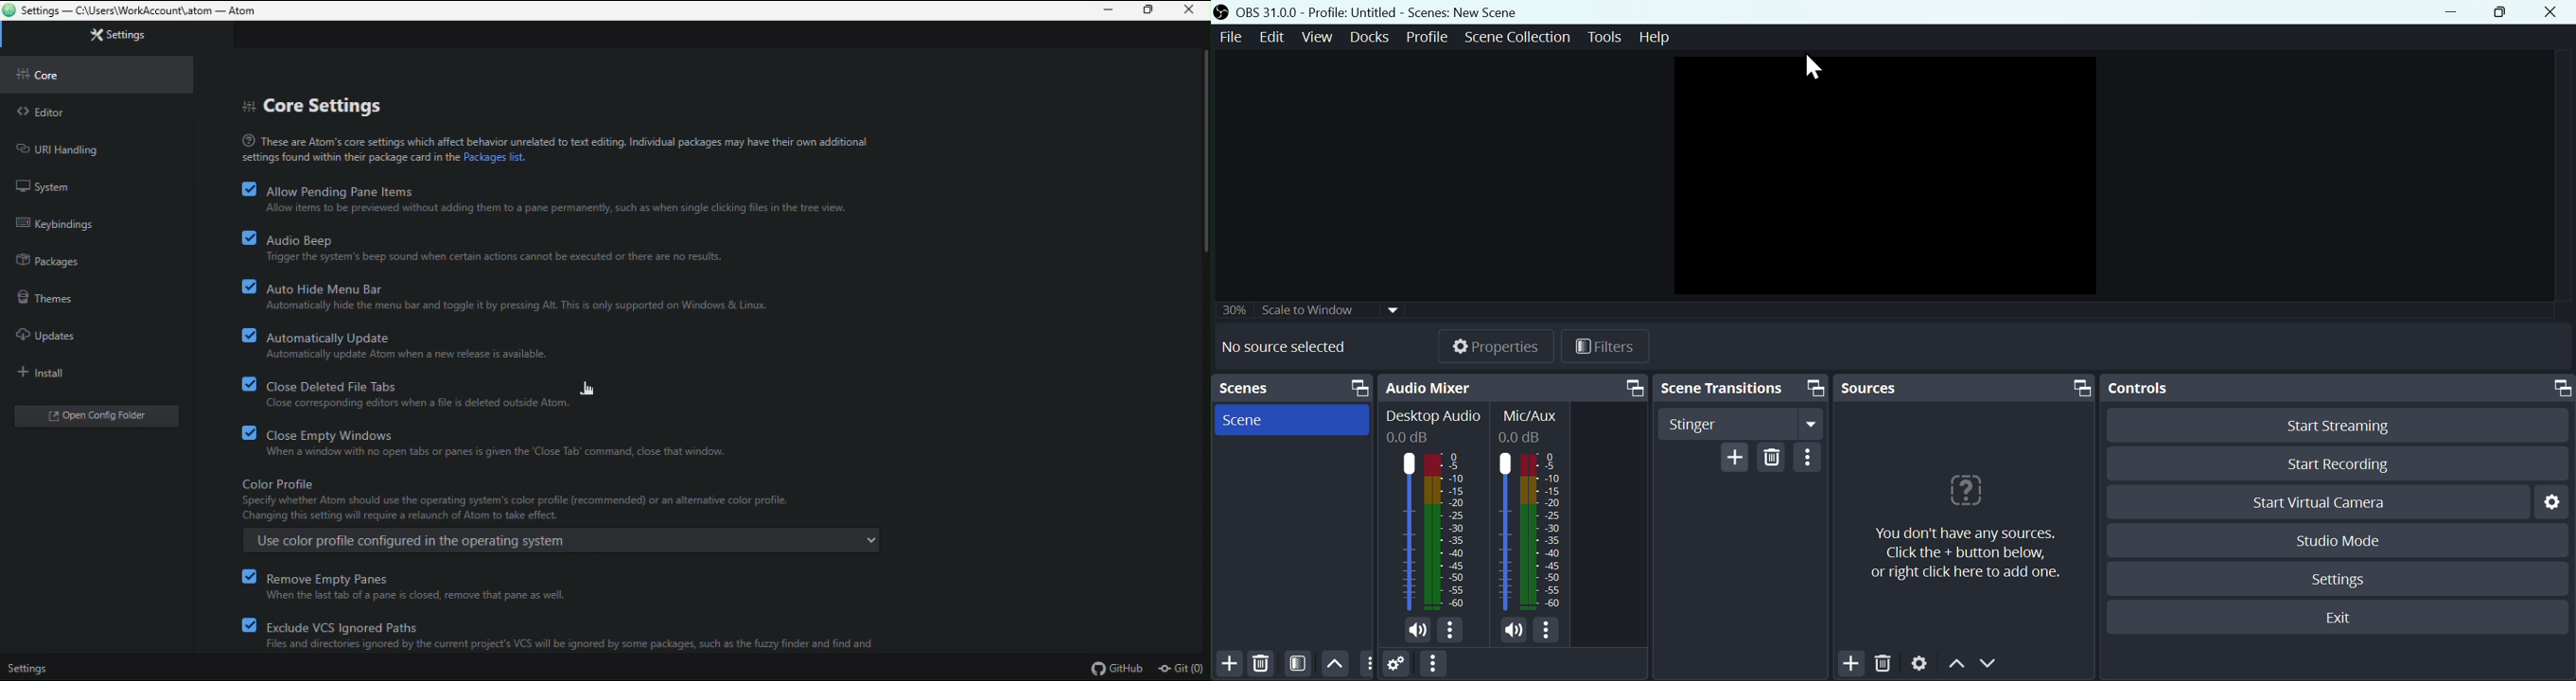 This screenshot has height=700, width=2576. What do you see at coordinates (62, 185) in the screenshot?
I see `system` at bounding box center [62, 185].